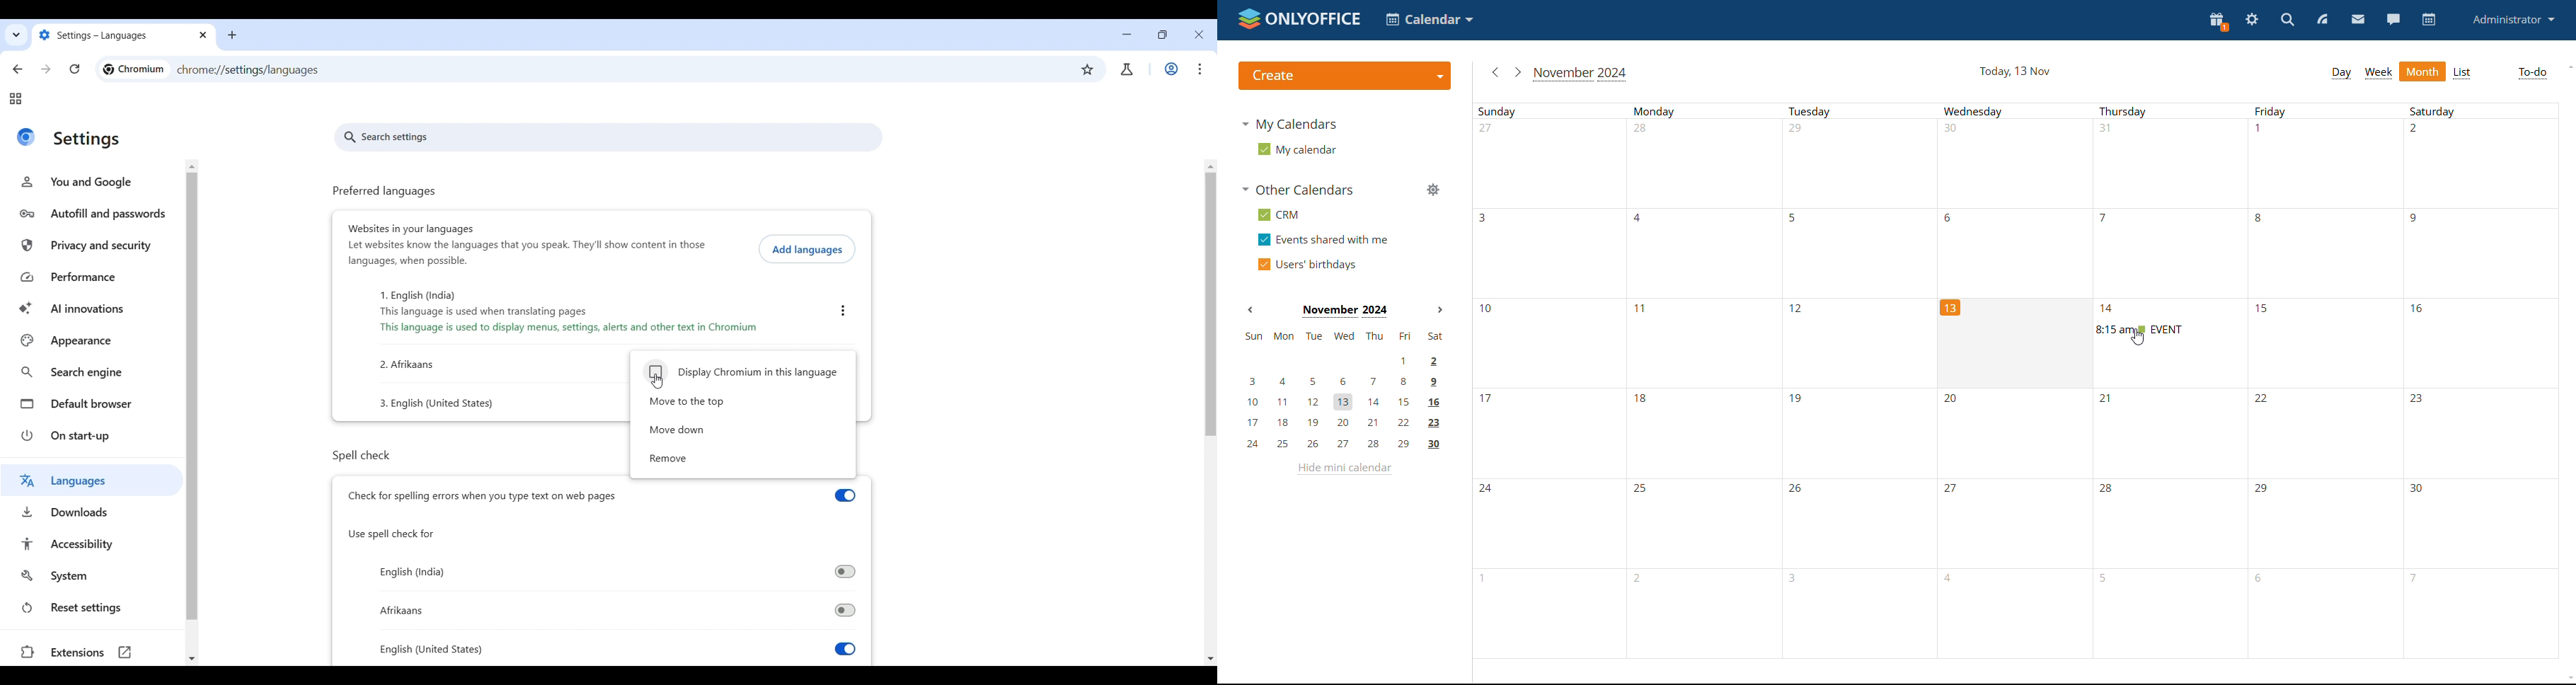 The width and height of the screenshot is (2576, 700). I want to click on Minimize, so click(1127, 34).